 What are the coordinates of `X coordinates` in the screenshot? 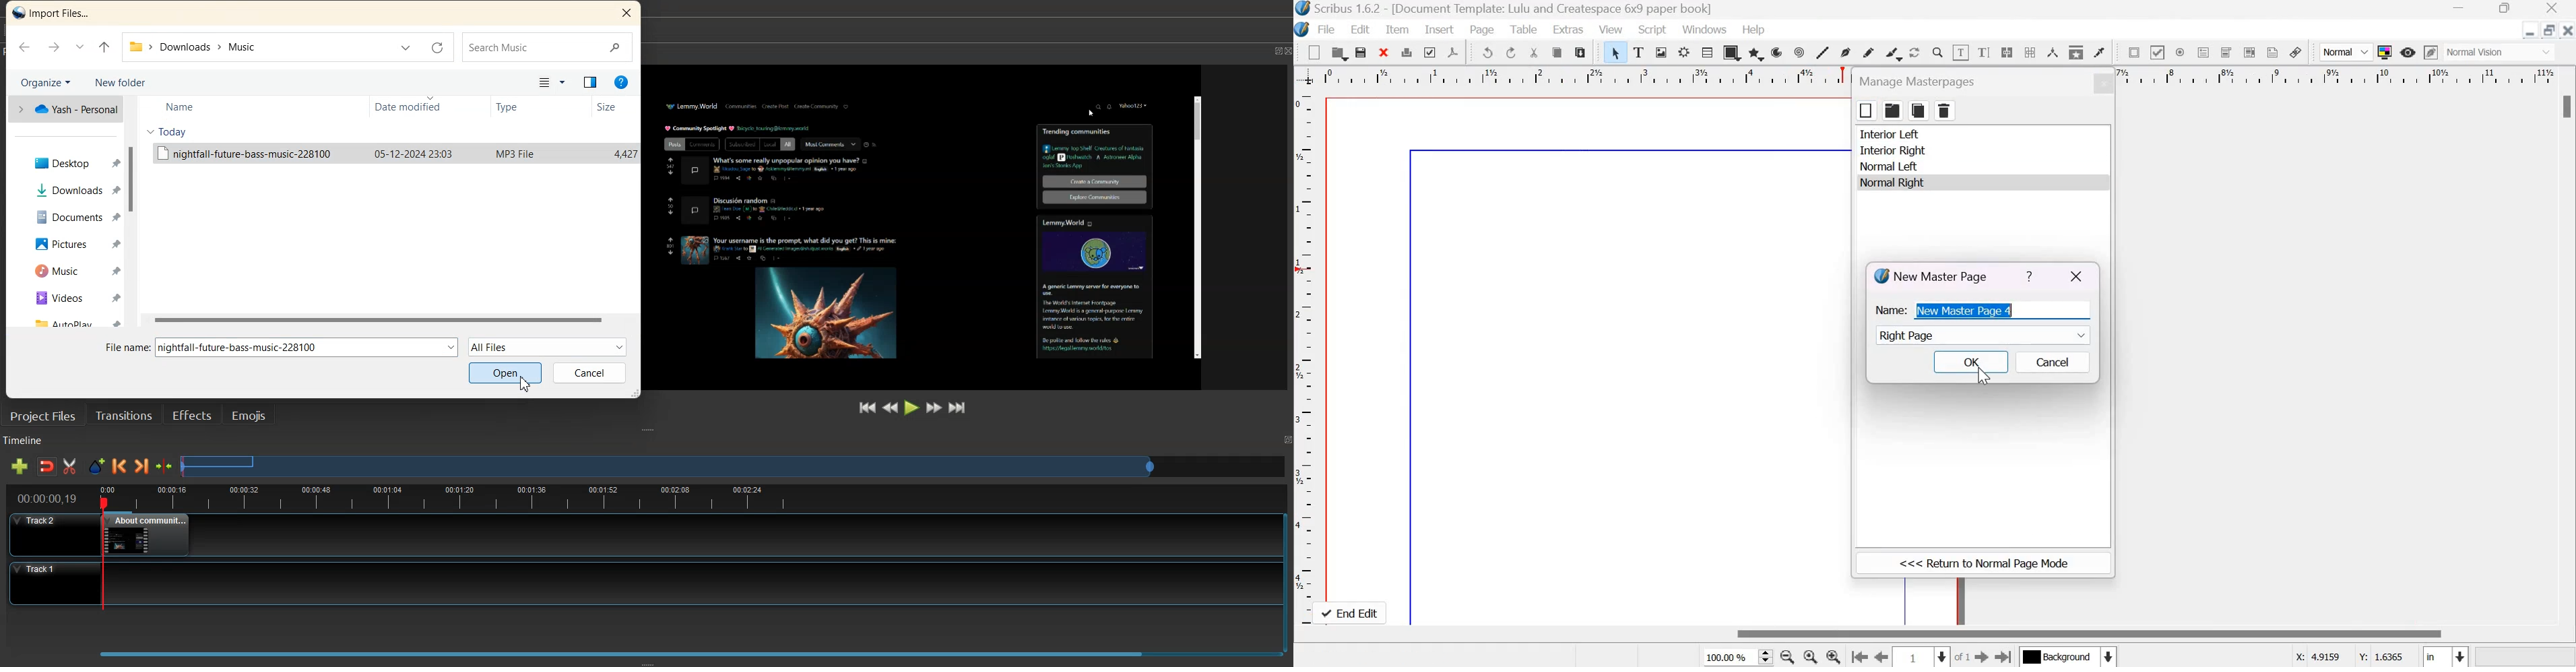 It's located at (2319, 657).